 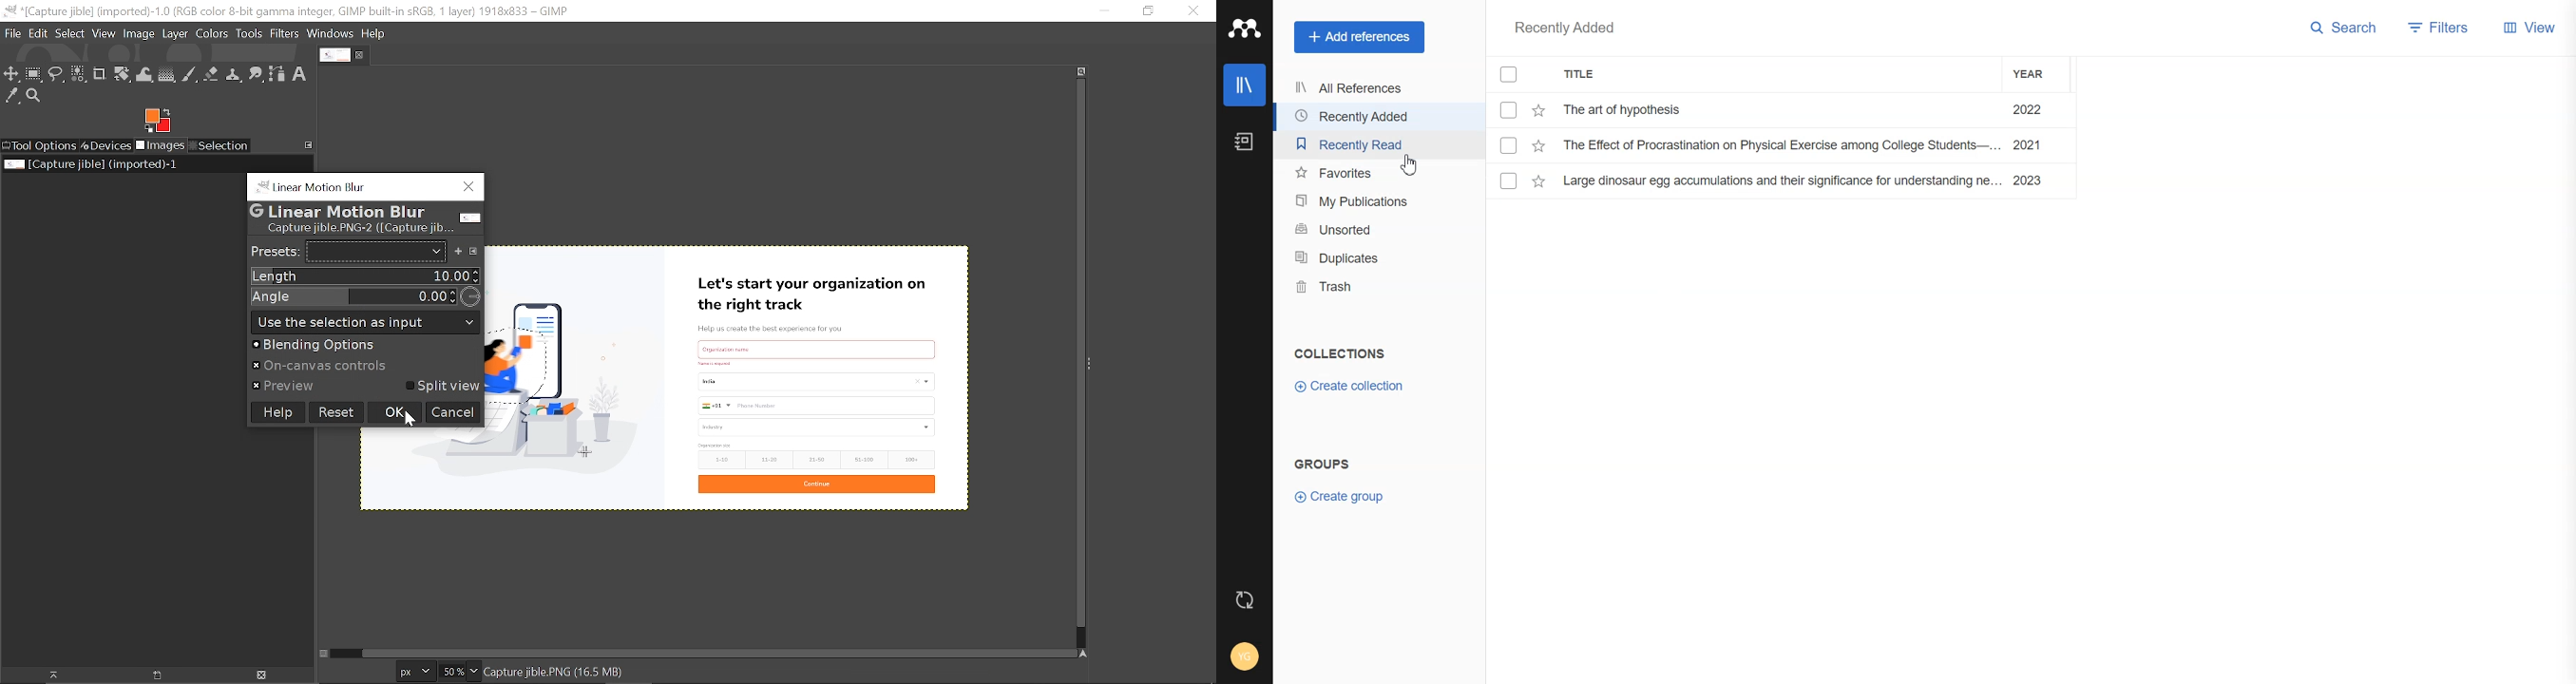 What do you see at coordinates (1361, 144) in the screenshot?
I see `Recently Read` at bounding box center [1361, 144].